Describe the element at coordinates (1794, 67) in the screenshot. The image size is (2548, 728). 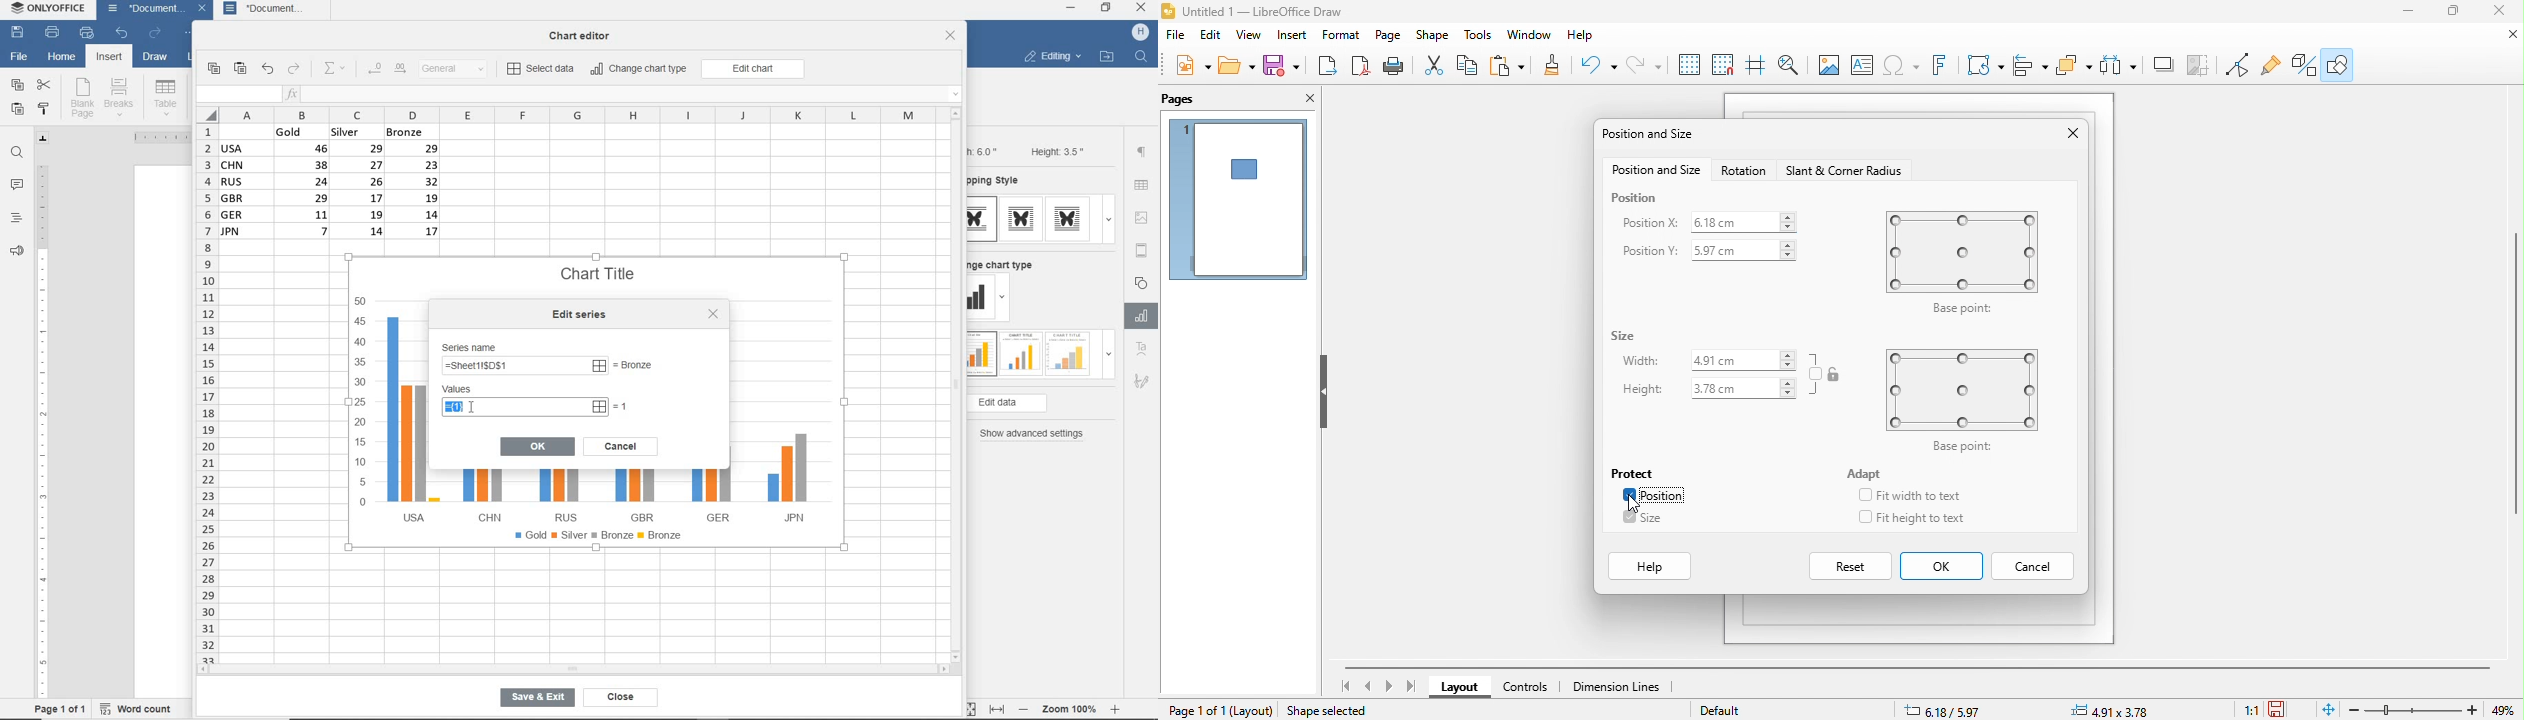
I see `zoom and pan` at that location.